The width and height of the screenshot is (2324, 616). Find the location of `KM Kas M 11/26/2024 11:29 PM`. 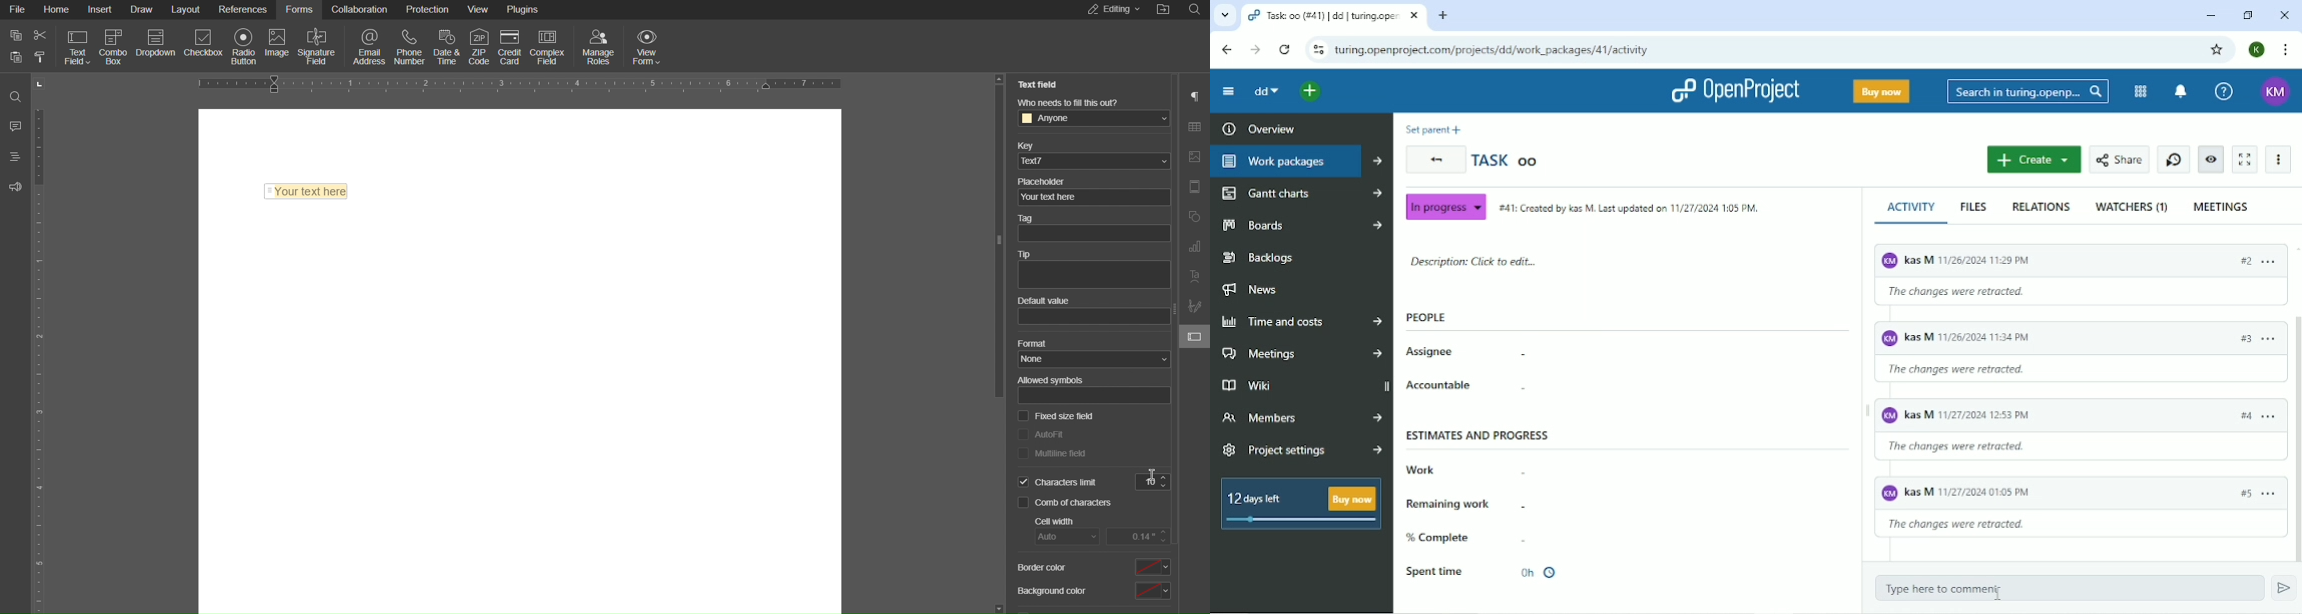

KM Kas M 11/26/2024 11:29 PM is located at coordinates (2044, 258).